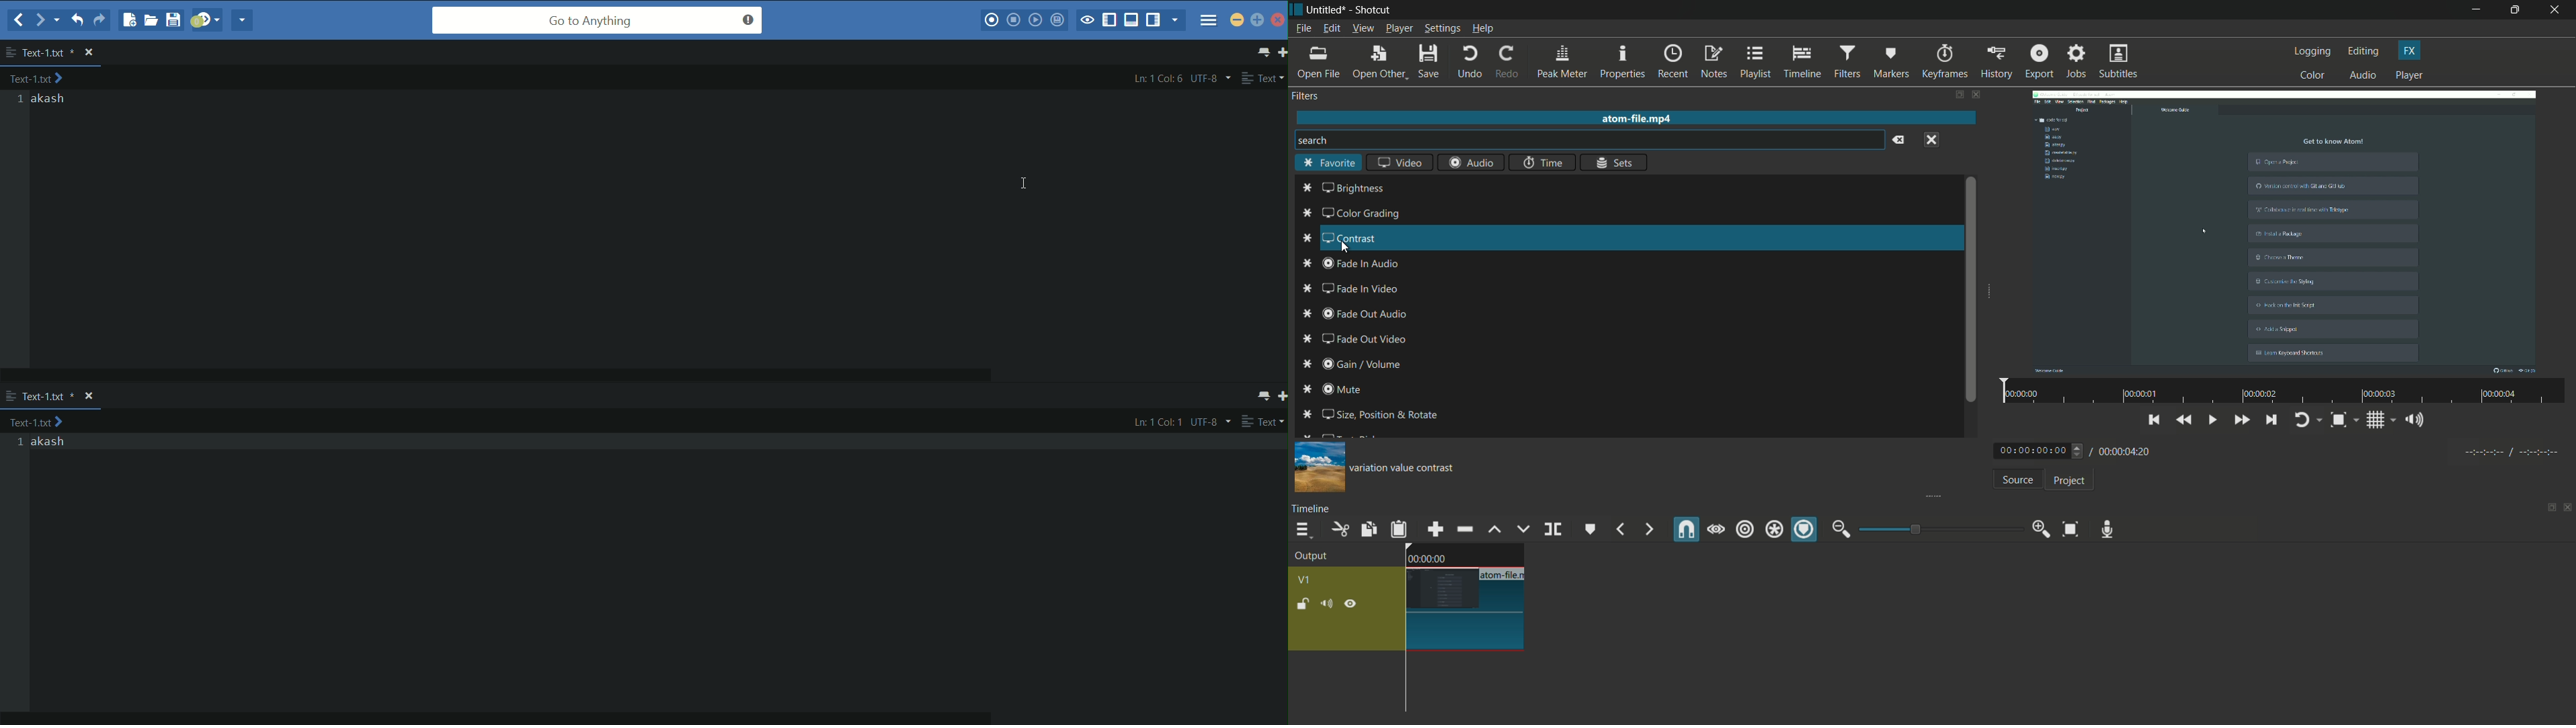  Describe the element at coordinates (1367, 529) in the screenshot. I see `copy` at that location.